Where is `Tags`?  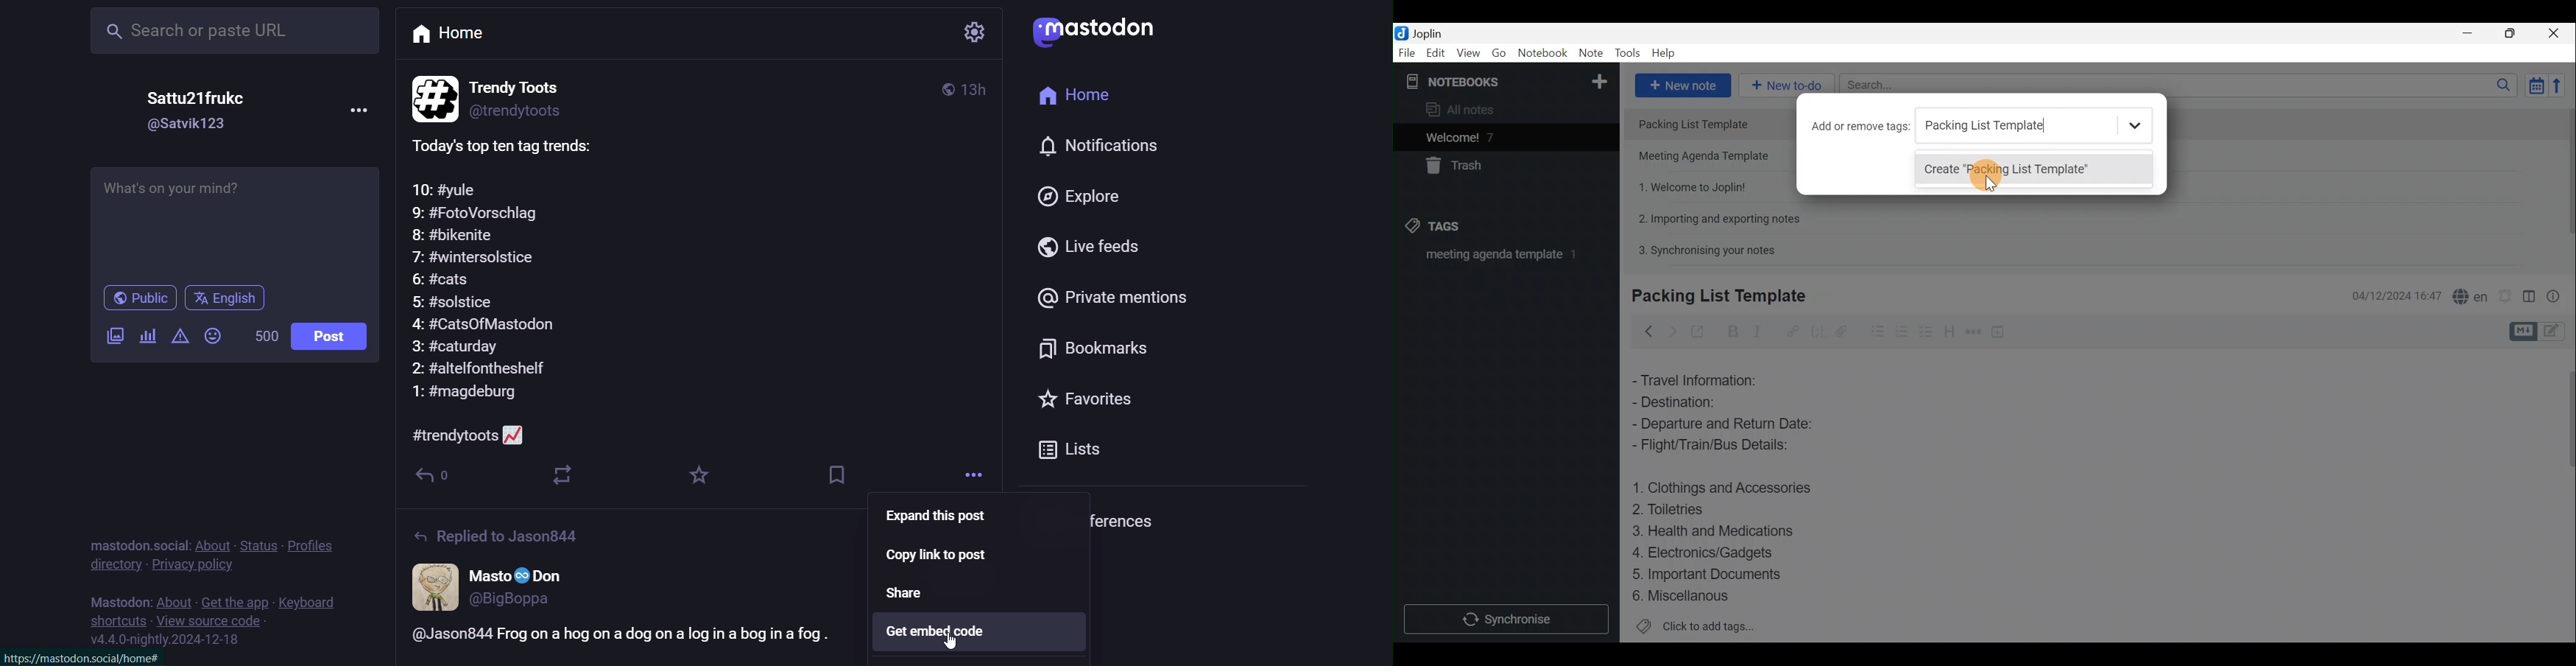
Tags is located at coordinates (1453, 228).